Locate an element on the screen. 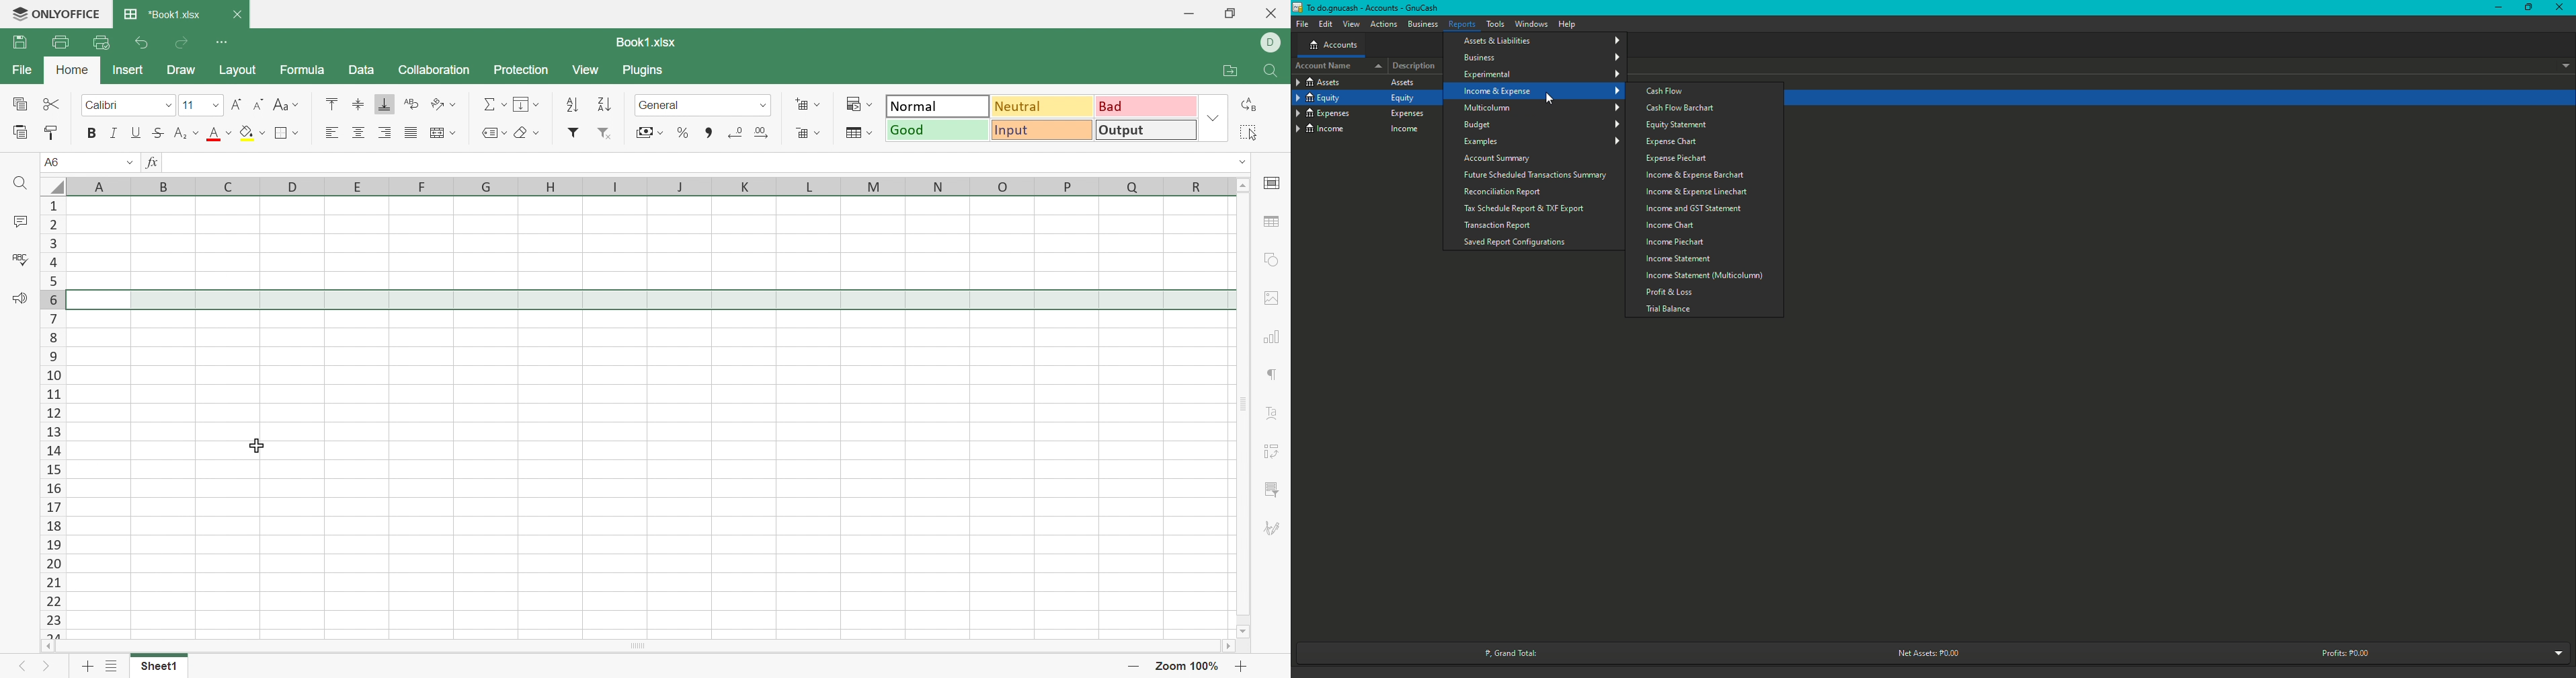 The width and height of the screenshot is (2576, 700). Scroll Down is located at coordinates (1246, 632).